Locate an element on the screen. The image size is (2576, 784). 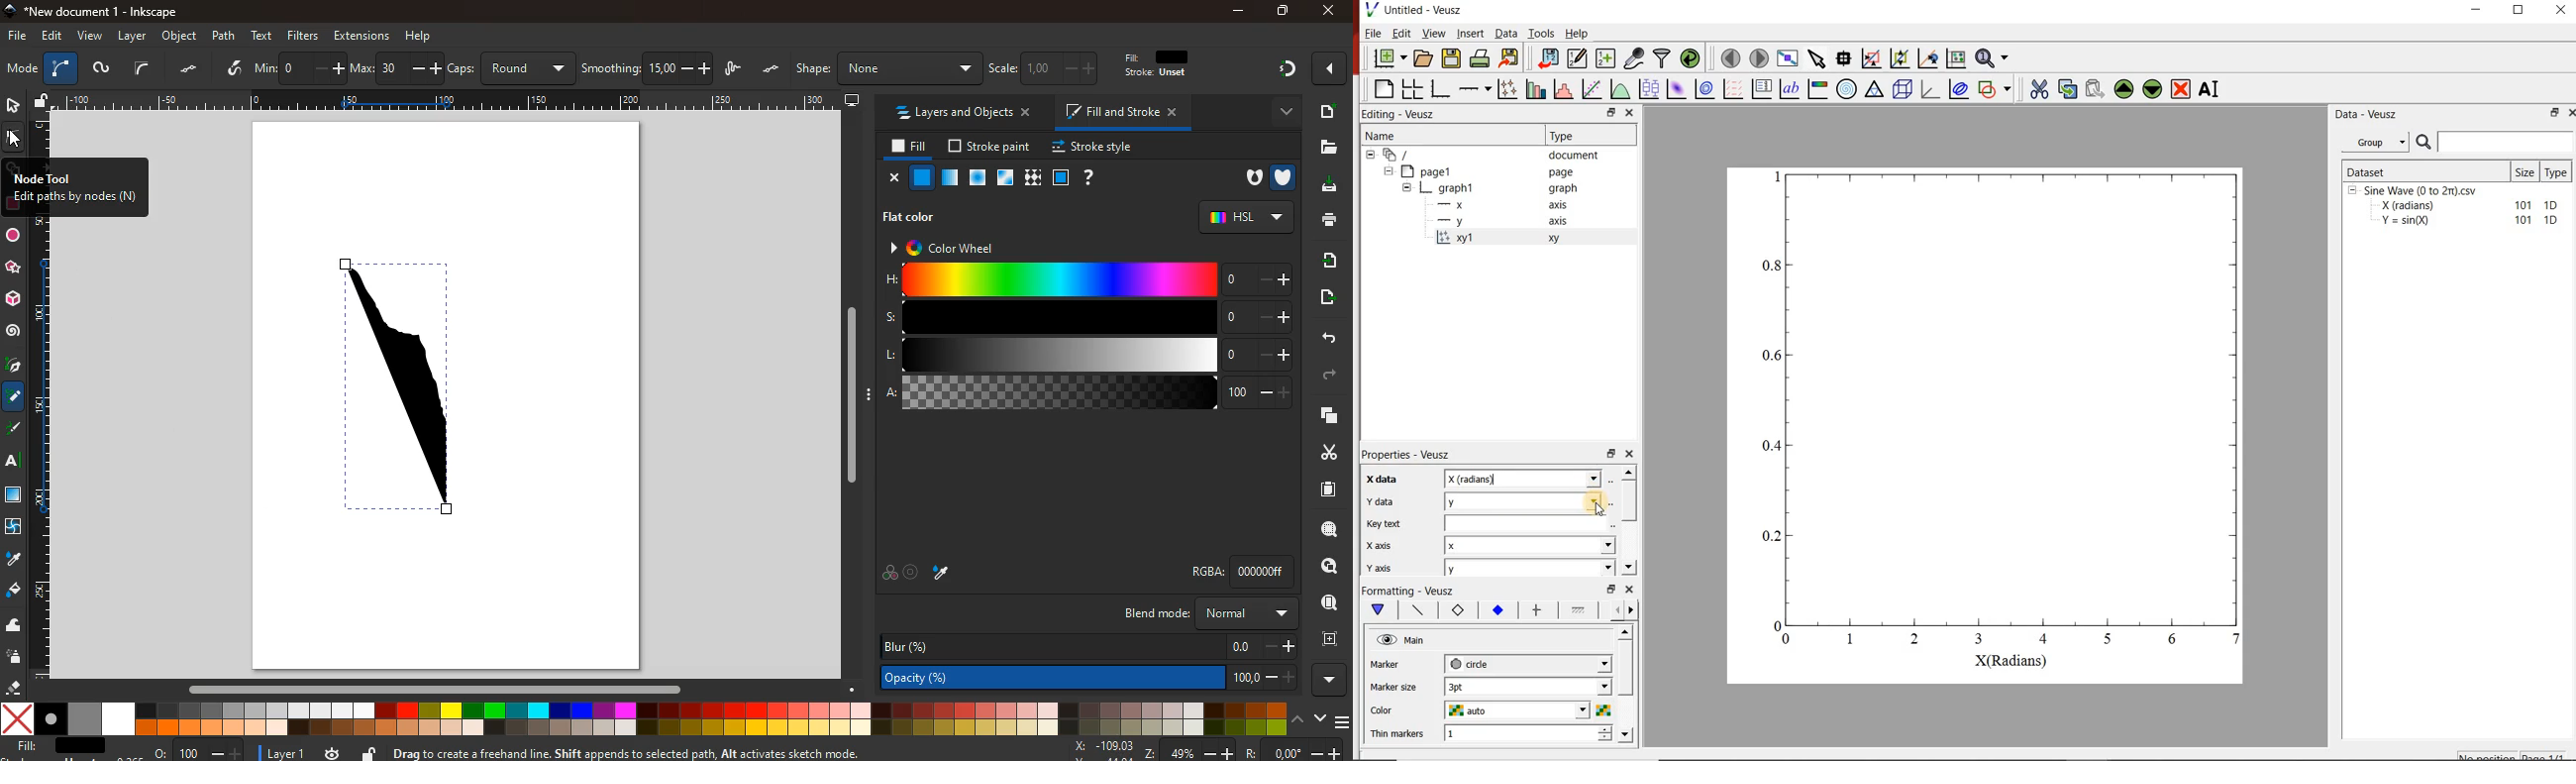
add an axis is located at coordinates (1475, 89).